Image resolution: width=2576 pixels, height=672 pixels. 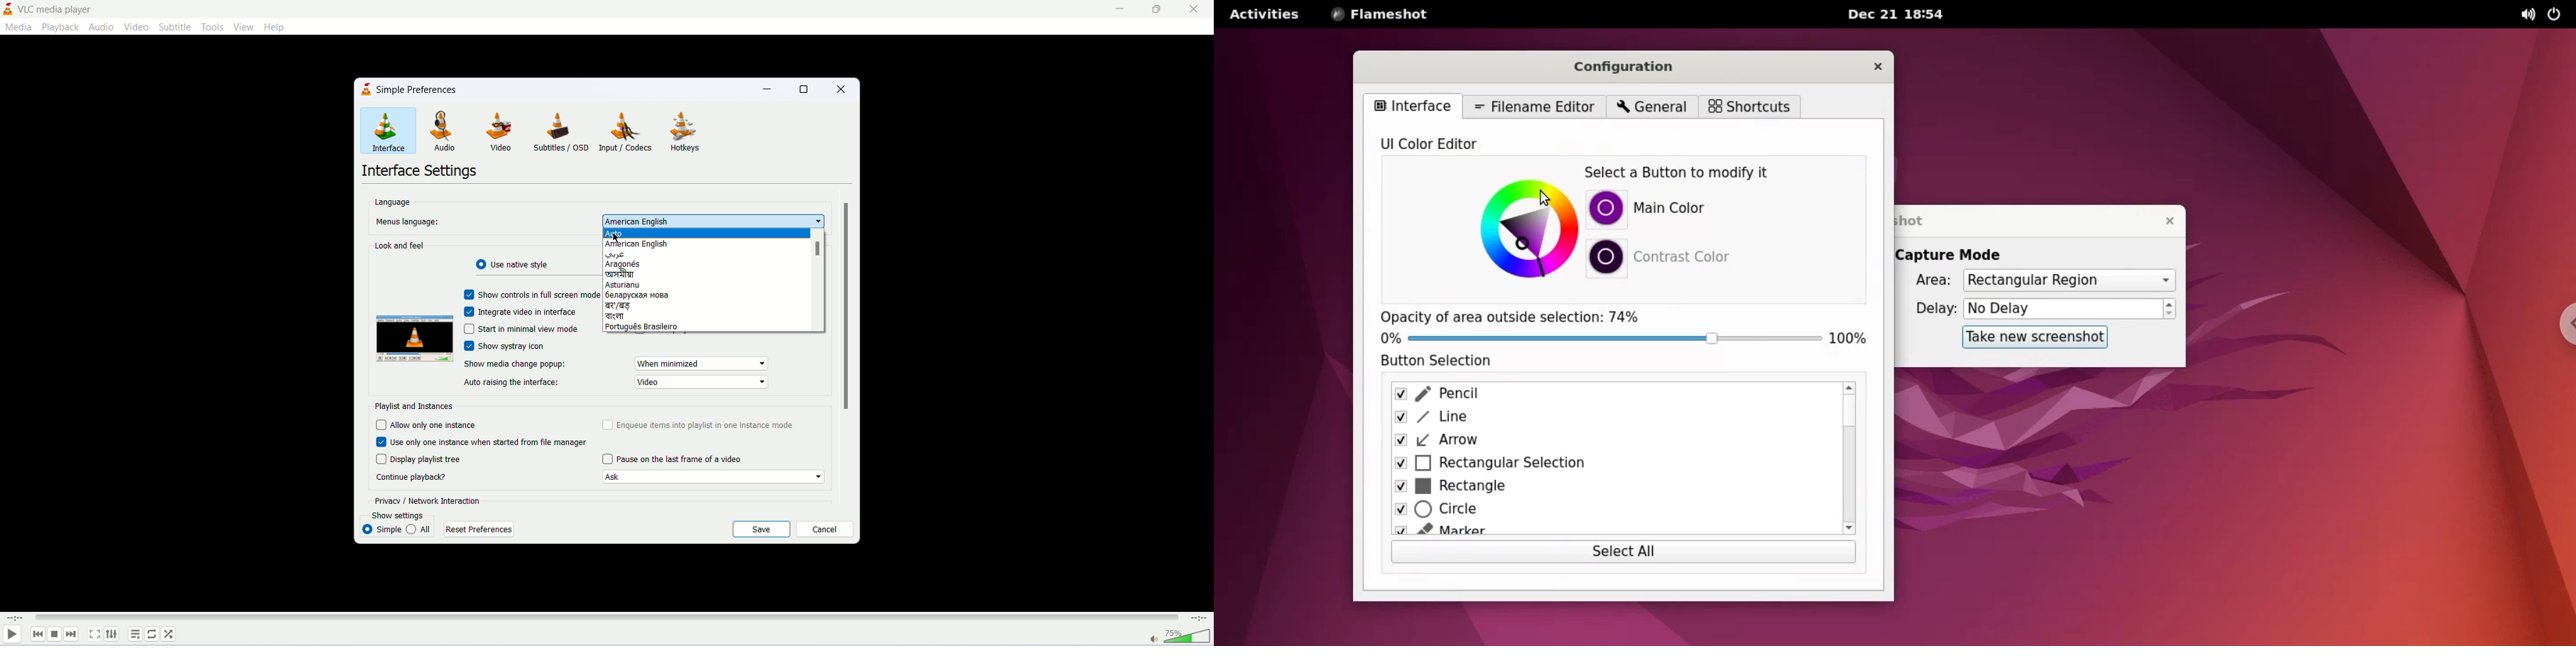 What do you see at coordinates (799, 88) in the screenshot?
I see `maximize` at bounding box center [799, 88].